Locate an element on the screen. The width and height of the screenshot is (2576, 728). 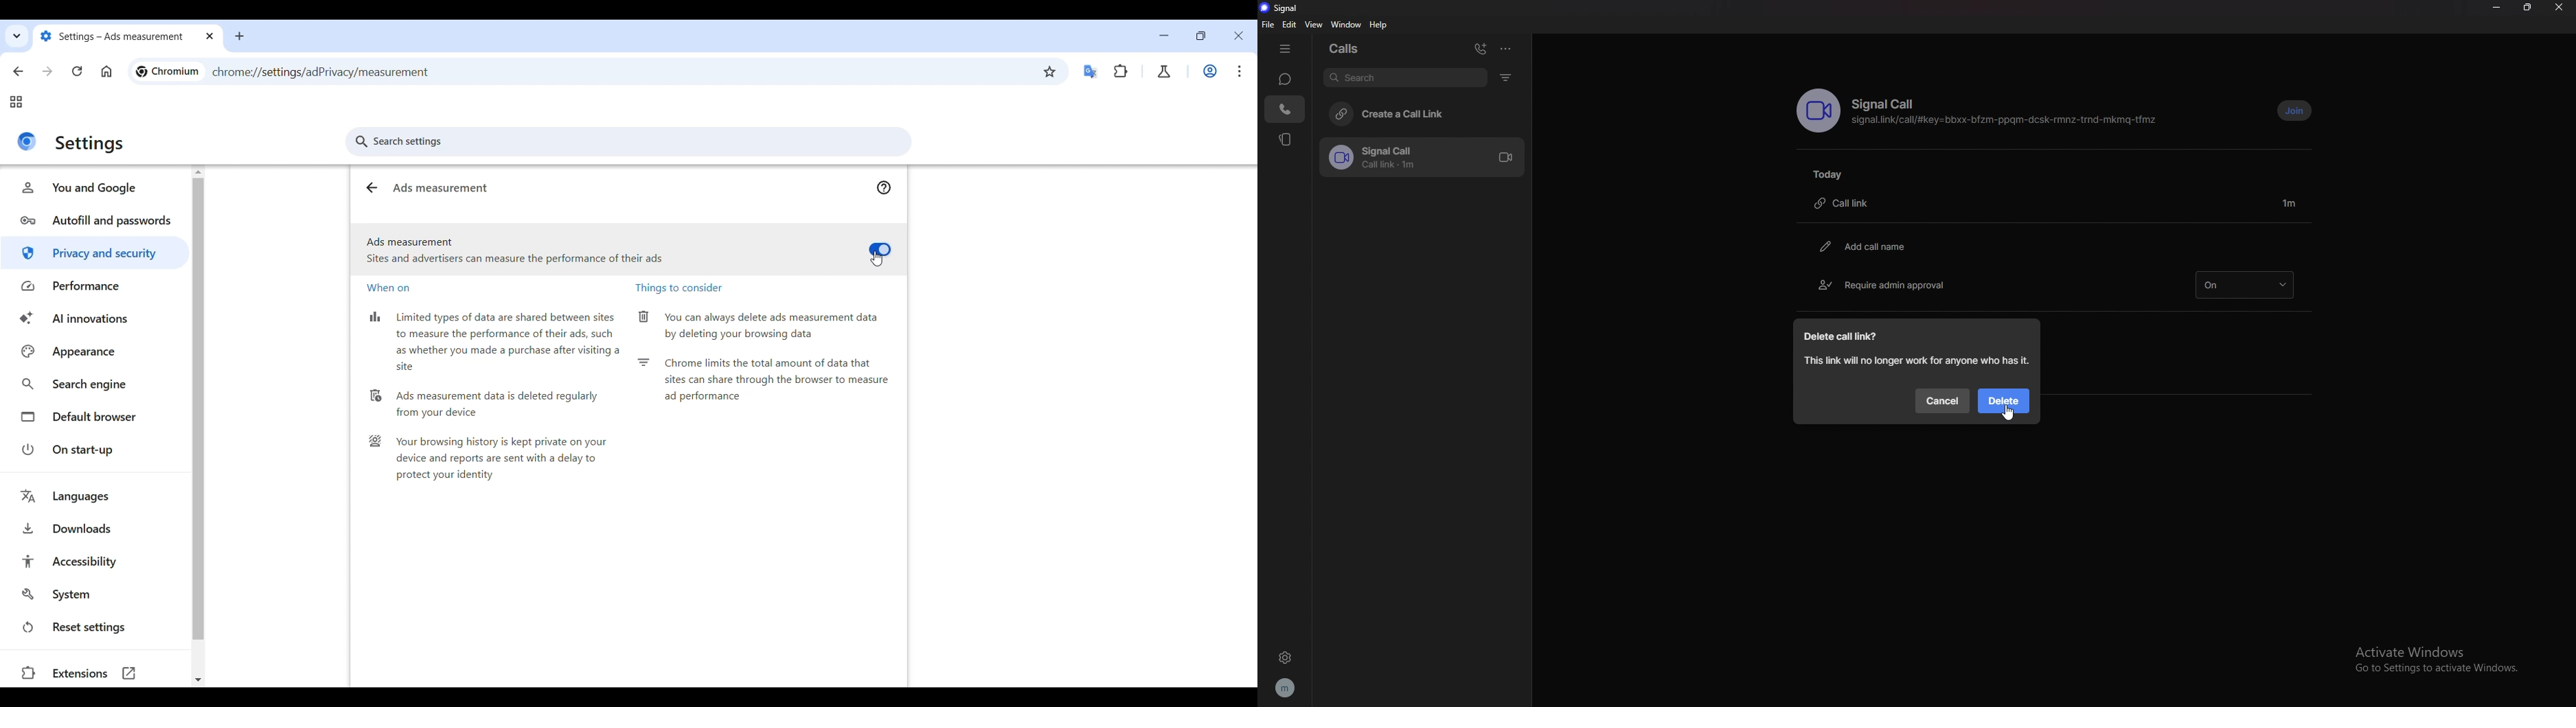
Search tabs is located at coordinates (18, 36).